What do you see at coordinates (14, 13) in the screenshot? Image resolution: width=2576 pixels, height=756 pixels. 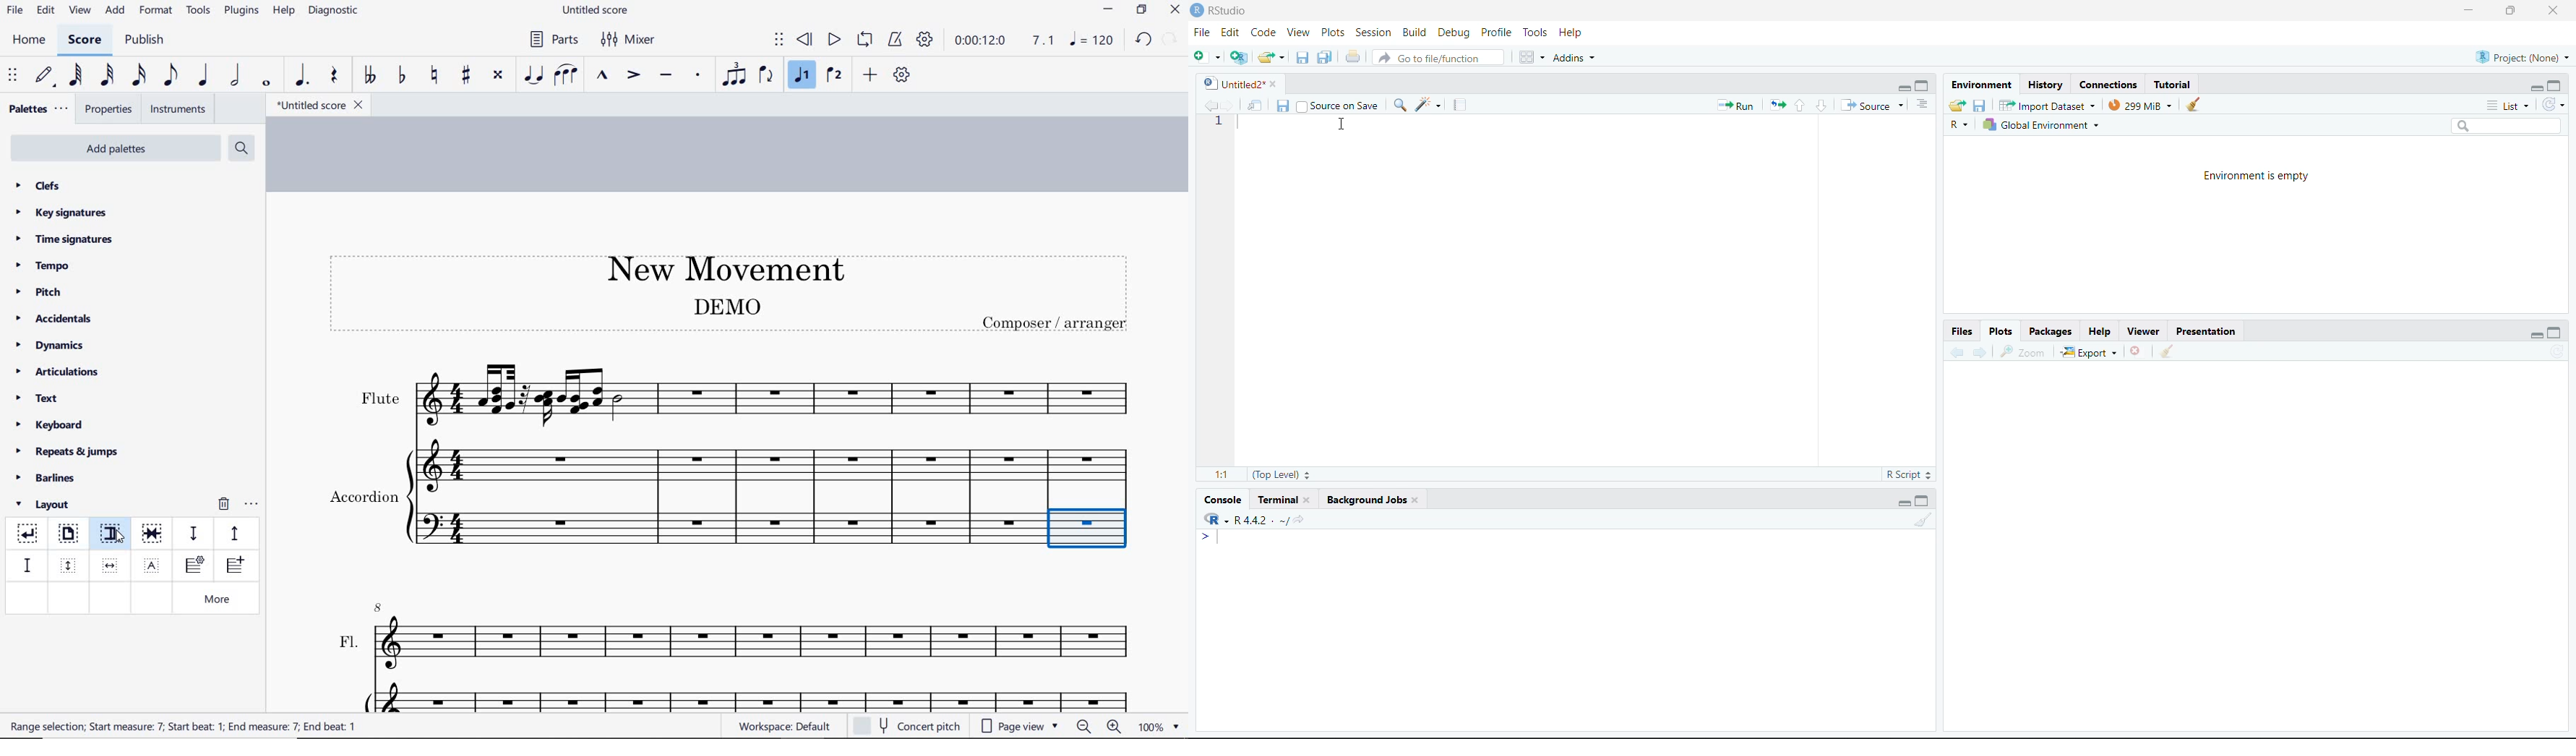 I see `file` at bounding box center [14, 13].